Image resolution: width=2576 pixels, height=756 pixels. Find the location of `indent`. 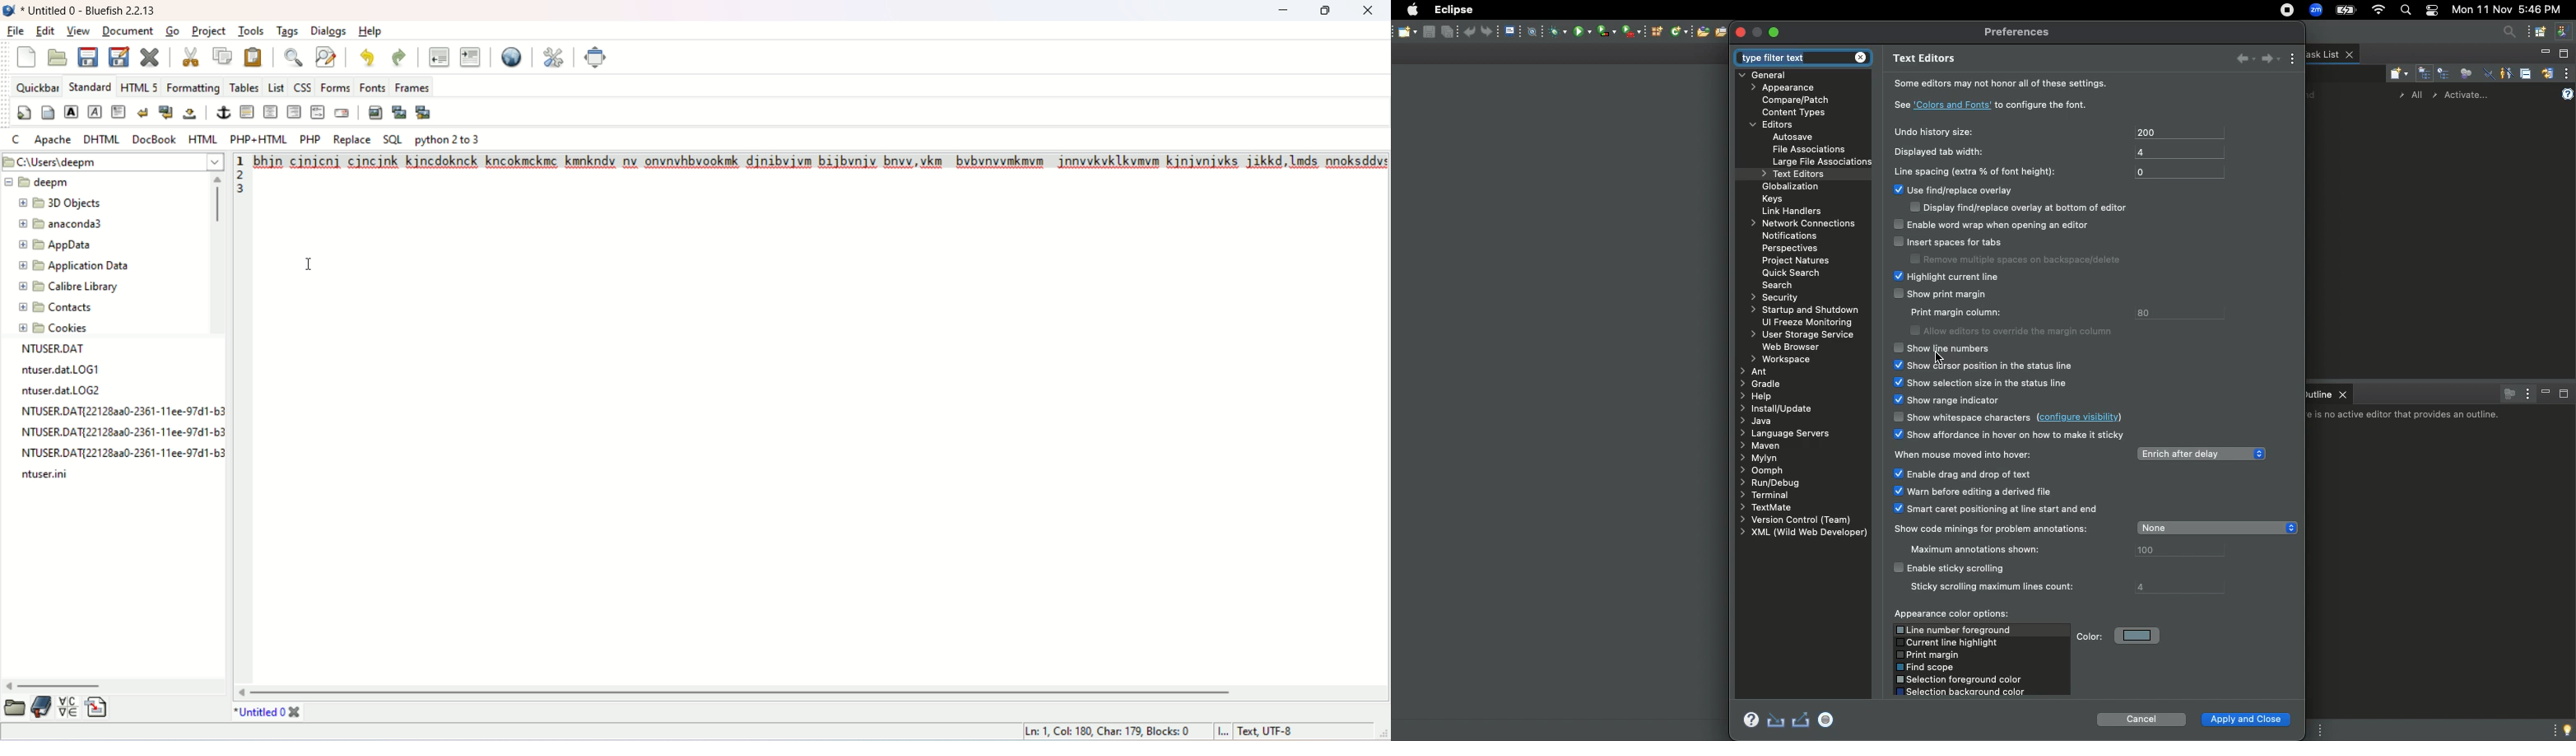

indent is located at coordinates (470, 56).